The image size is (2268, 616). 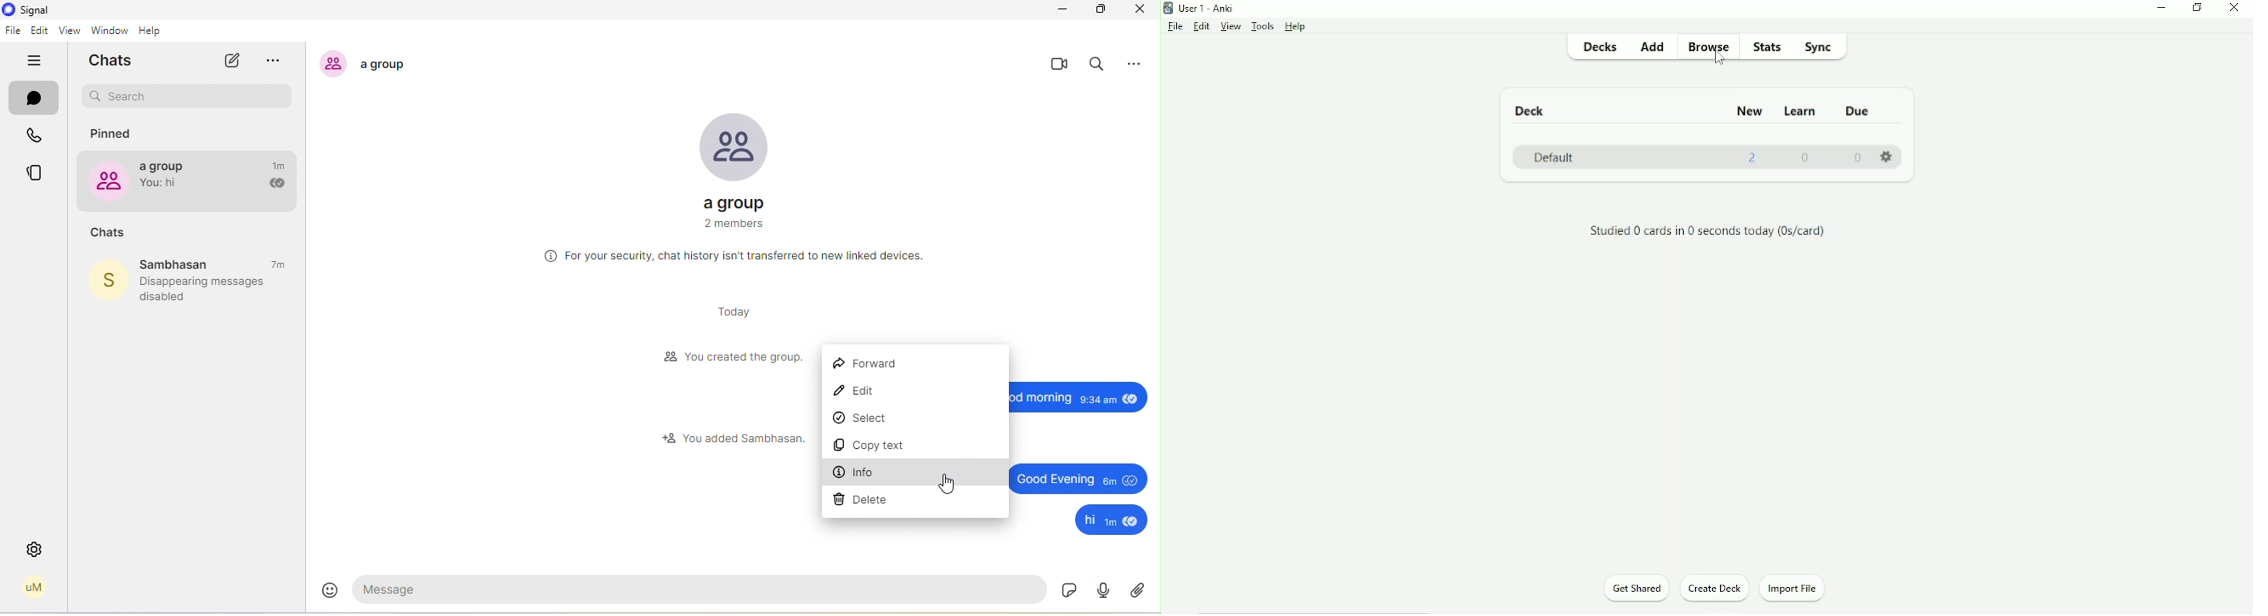 What do you see at coordinates (1140, 62) in the screenshot?
I see `options` at bounding box center [1140, 62].